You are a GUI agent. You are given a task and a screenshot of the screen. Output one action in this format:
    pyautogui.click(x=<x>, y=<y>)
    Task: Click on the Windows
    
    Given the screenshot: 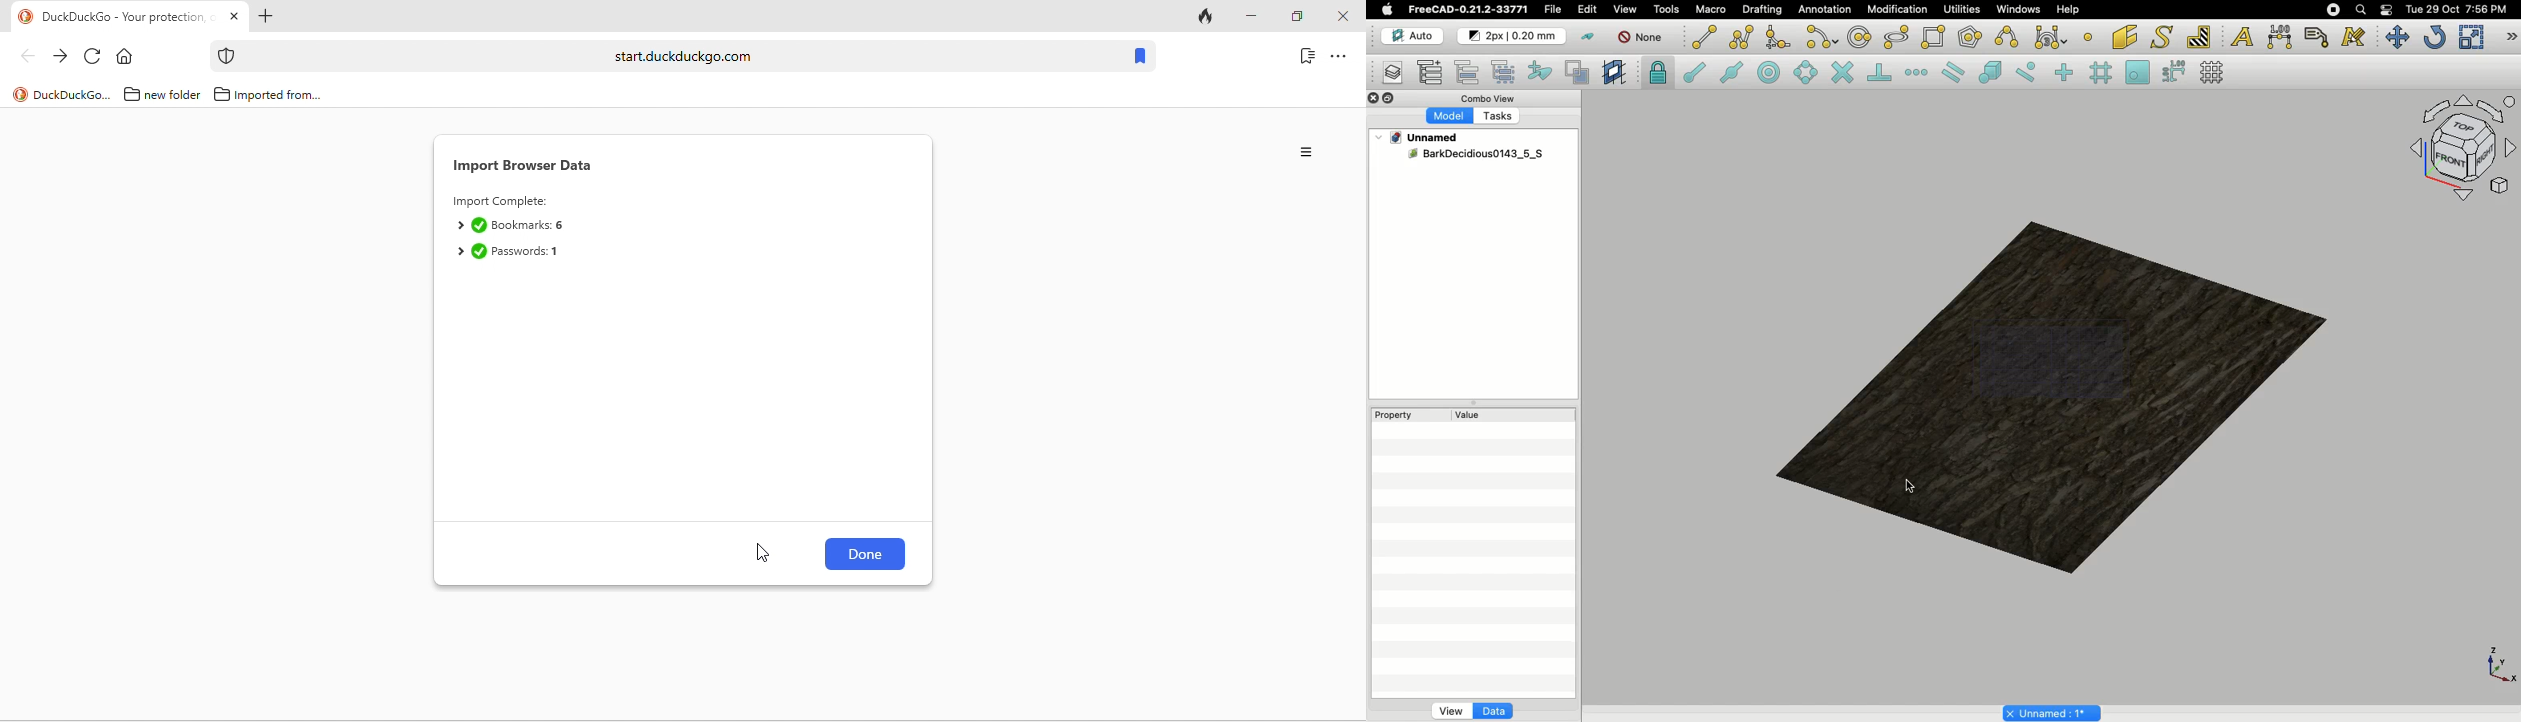 What is the action you would take?
    pyautogui.click(x=2021, y=10)
    